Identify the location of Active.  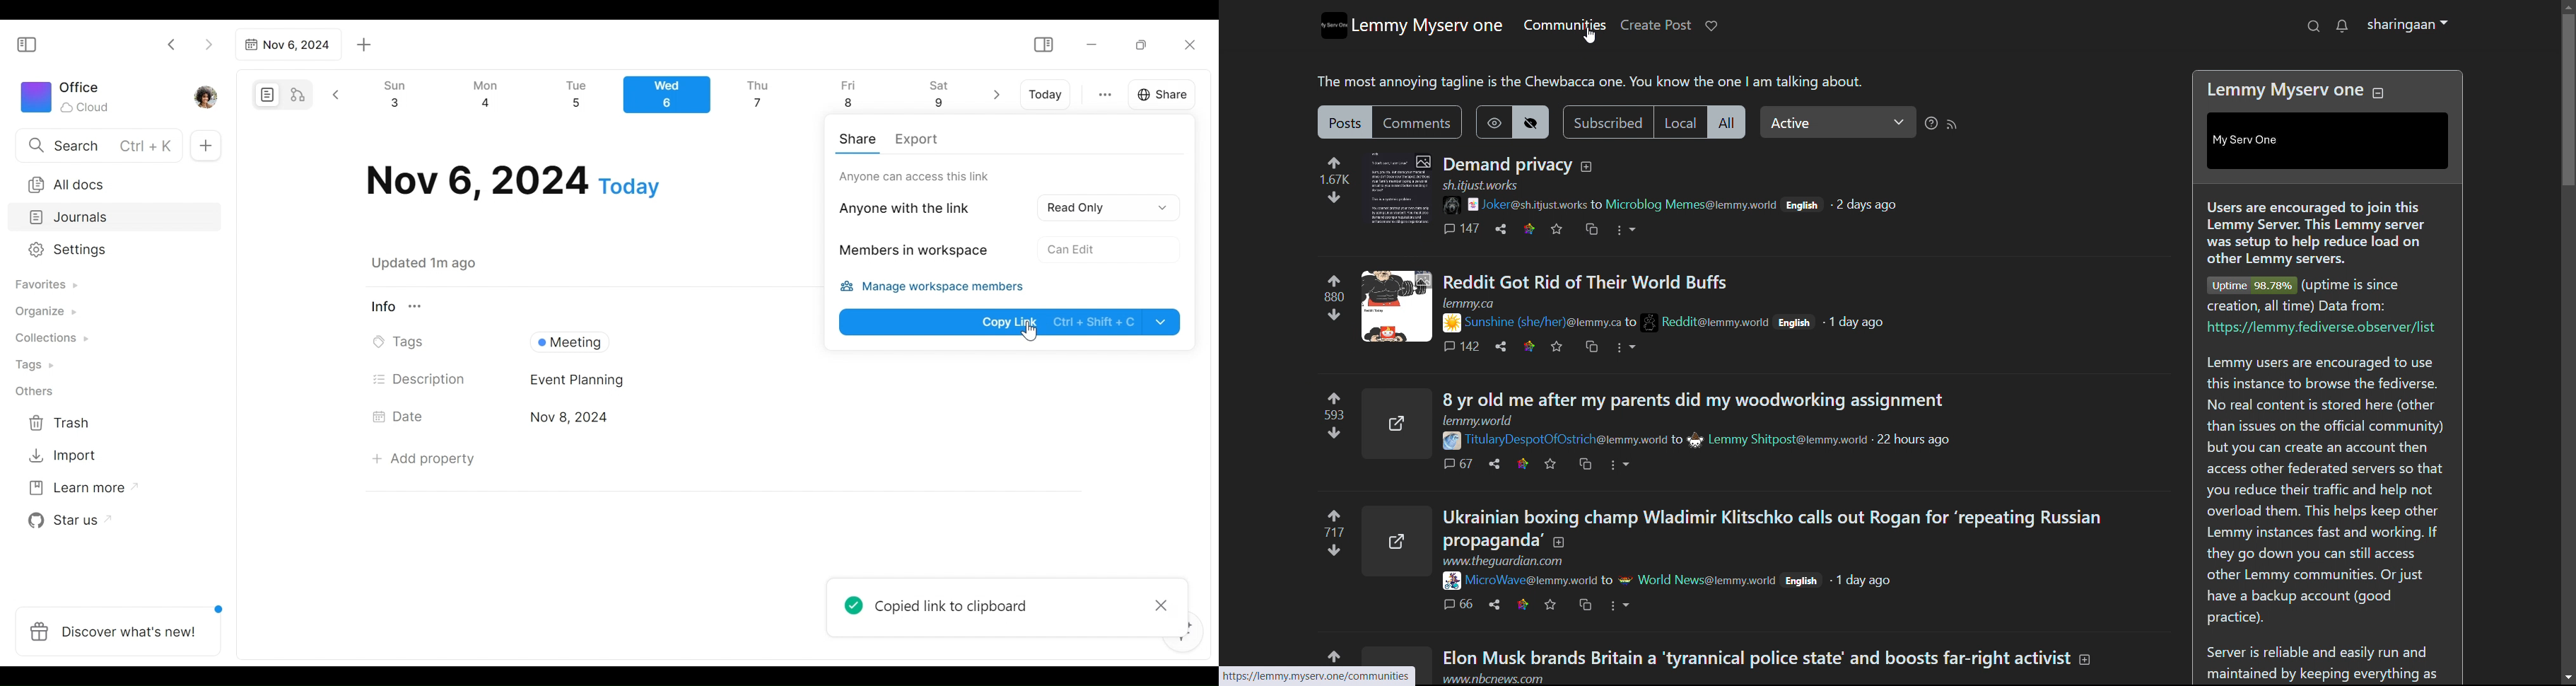
(1838, 122).